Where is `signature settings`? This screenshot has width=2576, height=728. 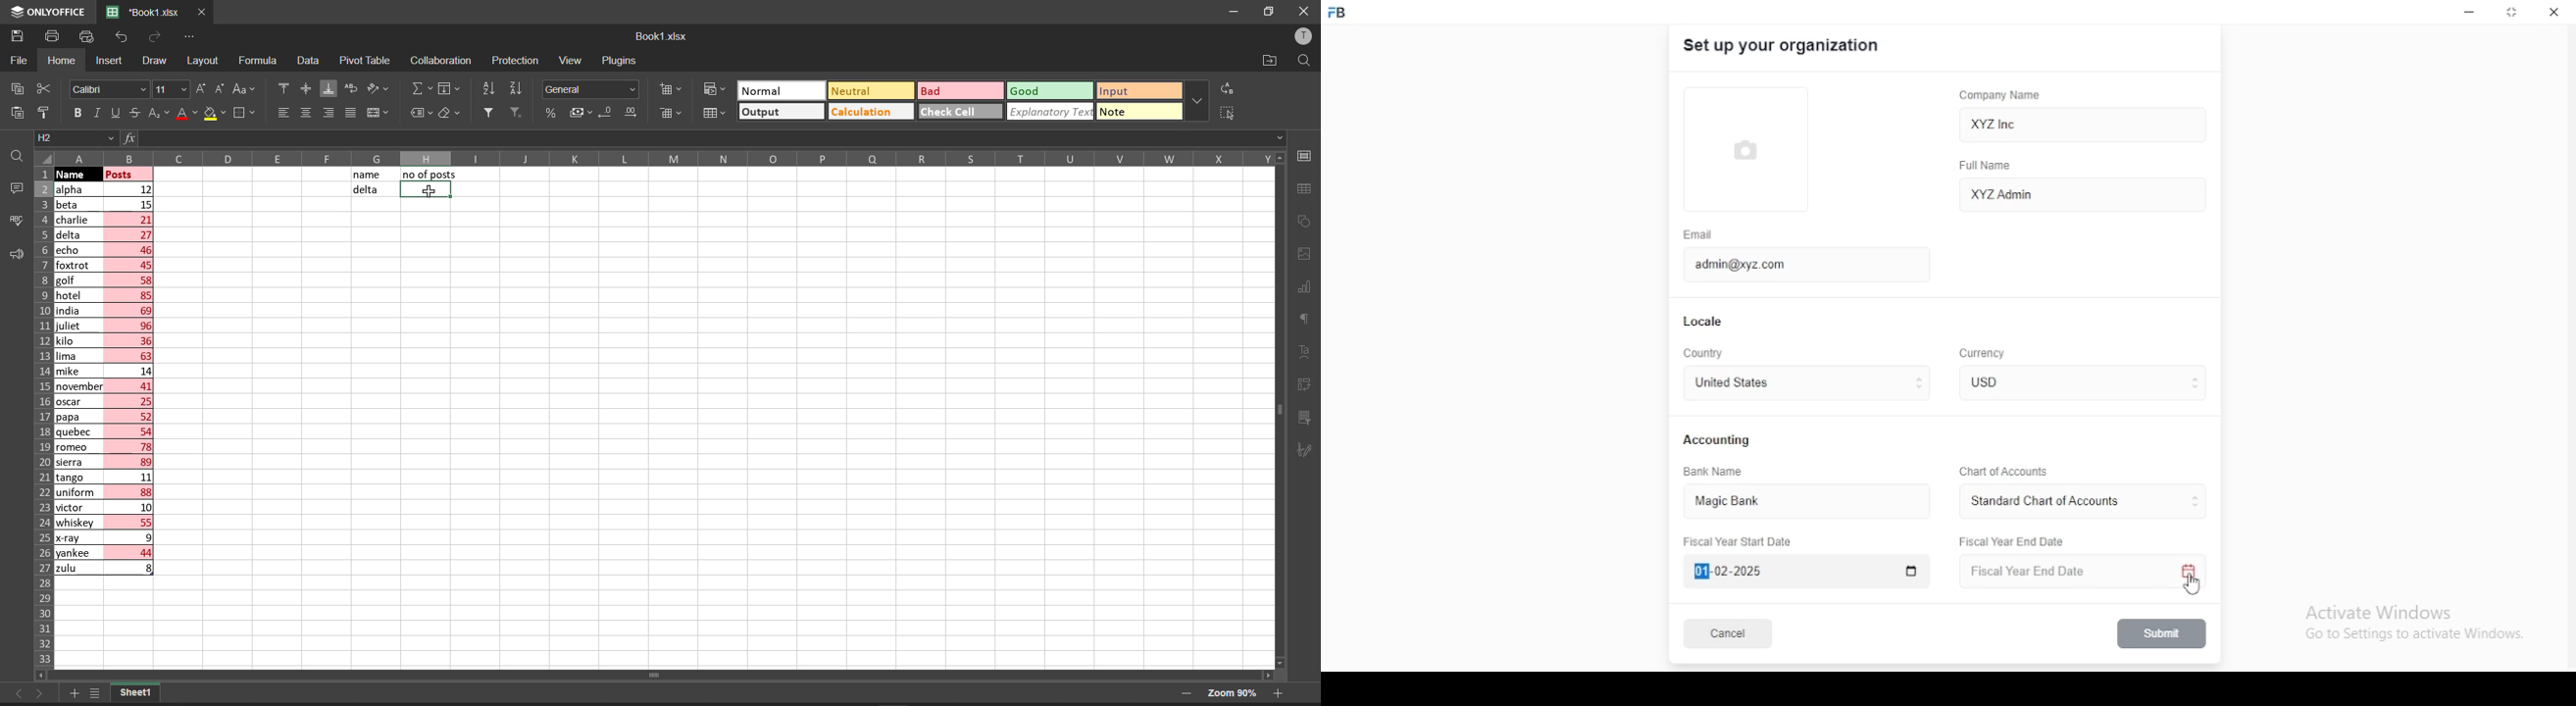
signature settings is located at coordinates (1309, 449).